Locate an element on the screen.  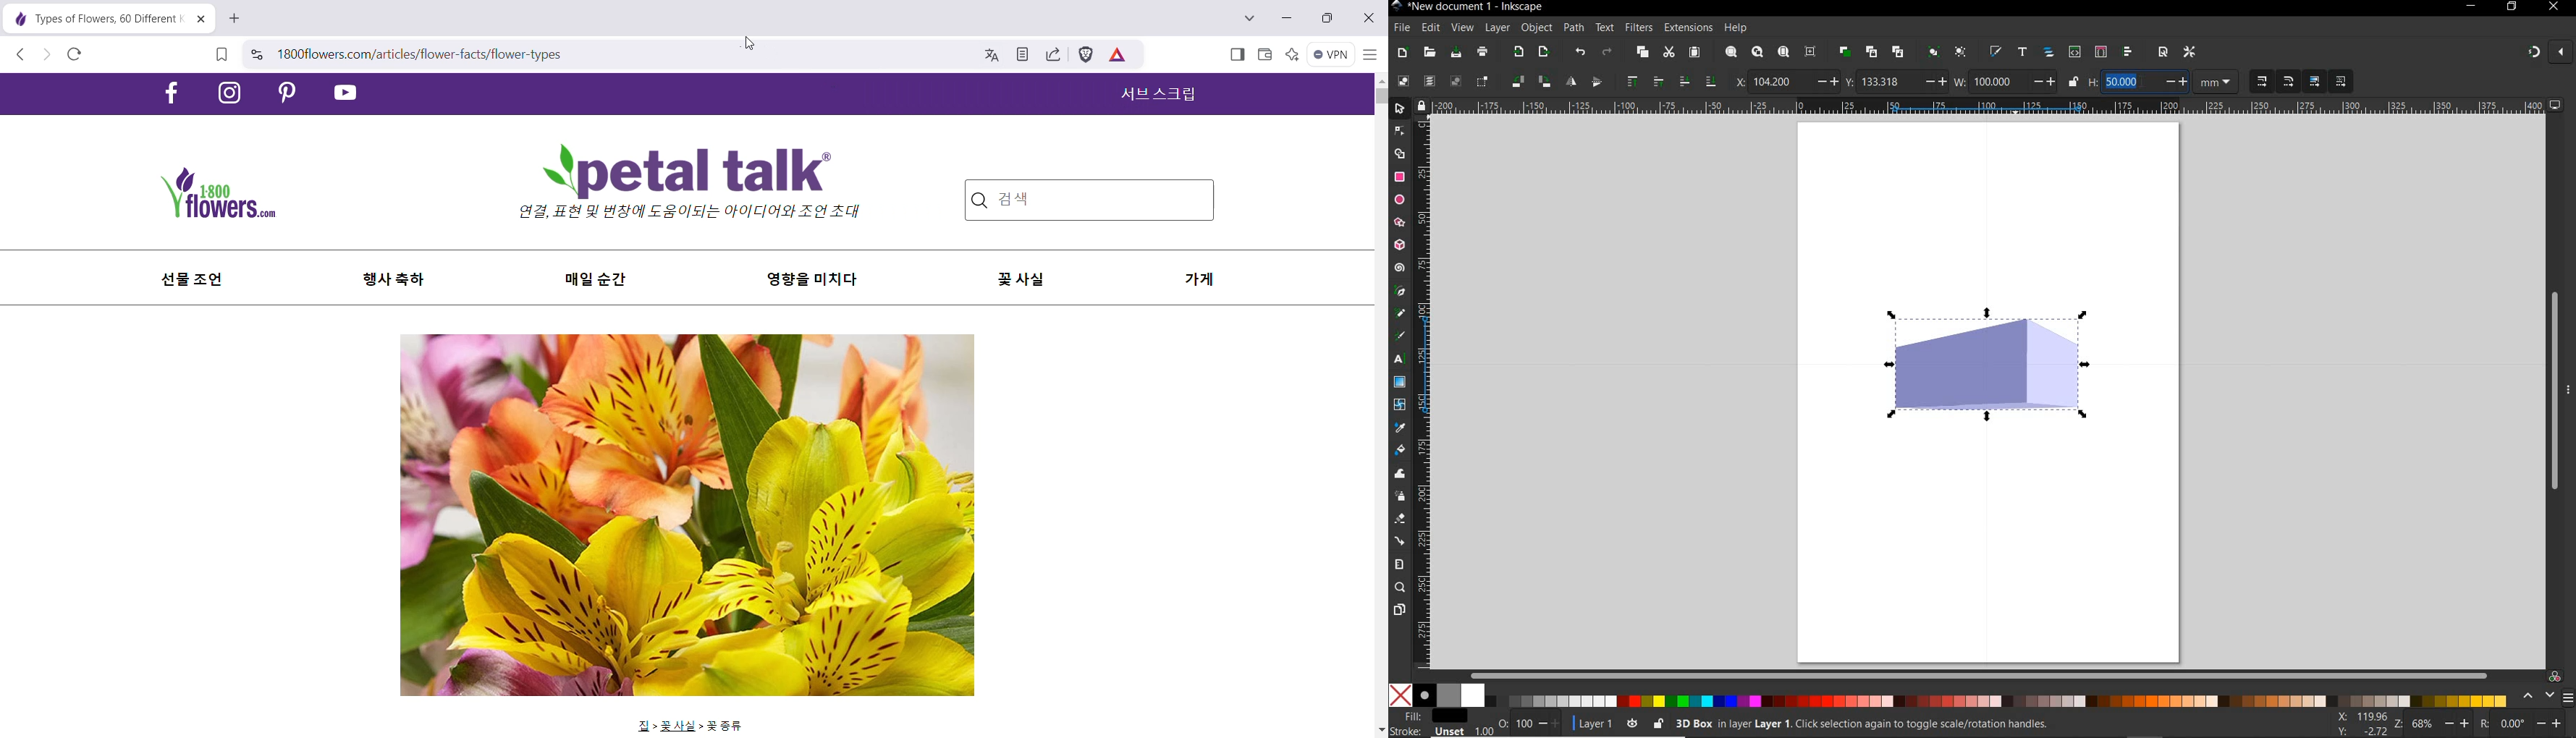
measurement is located at coordinates (2218, 83).